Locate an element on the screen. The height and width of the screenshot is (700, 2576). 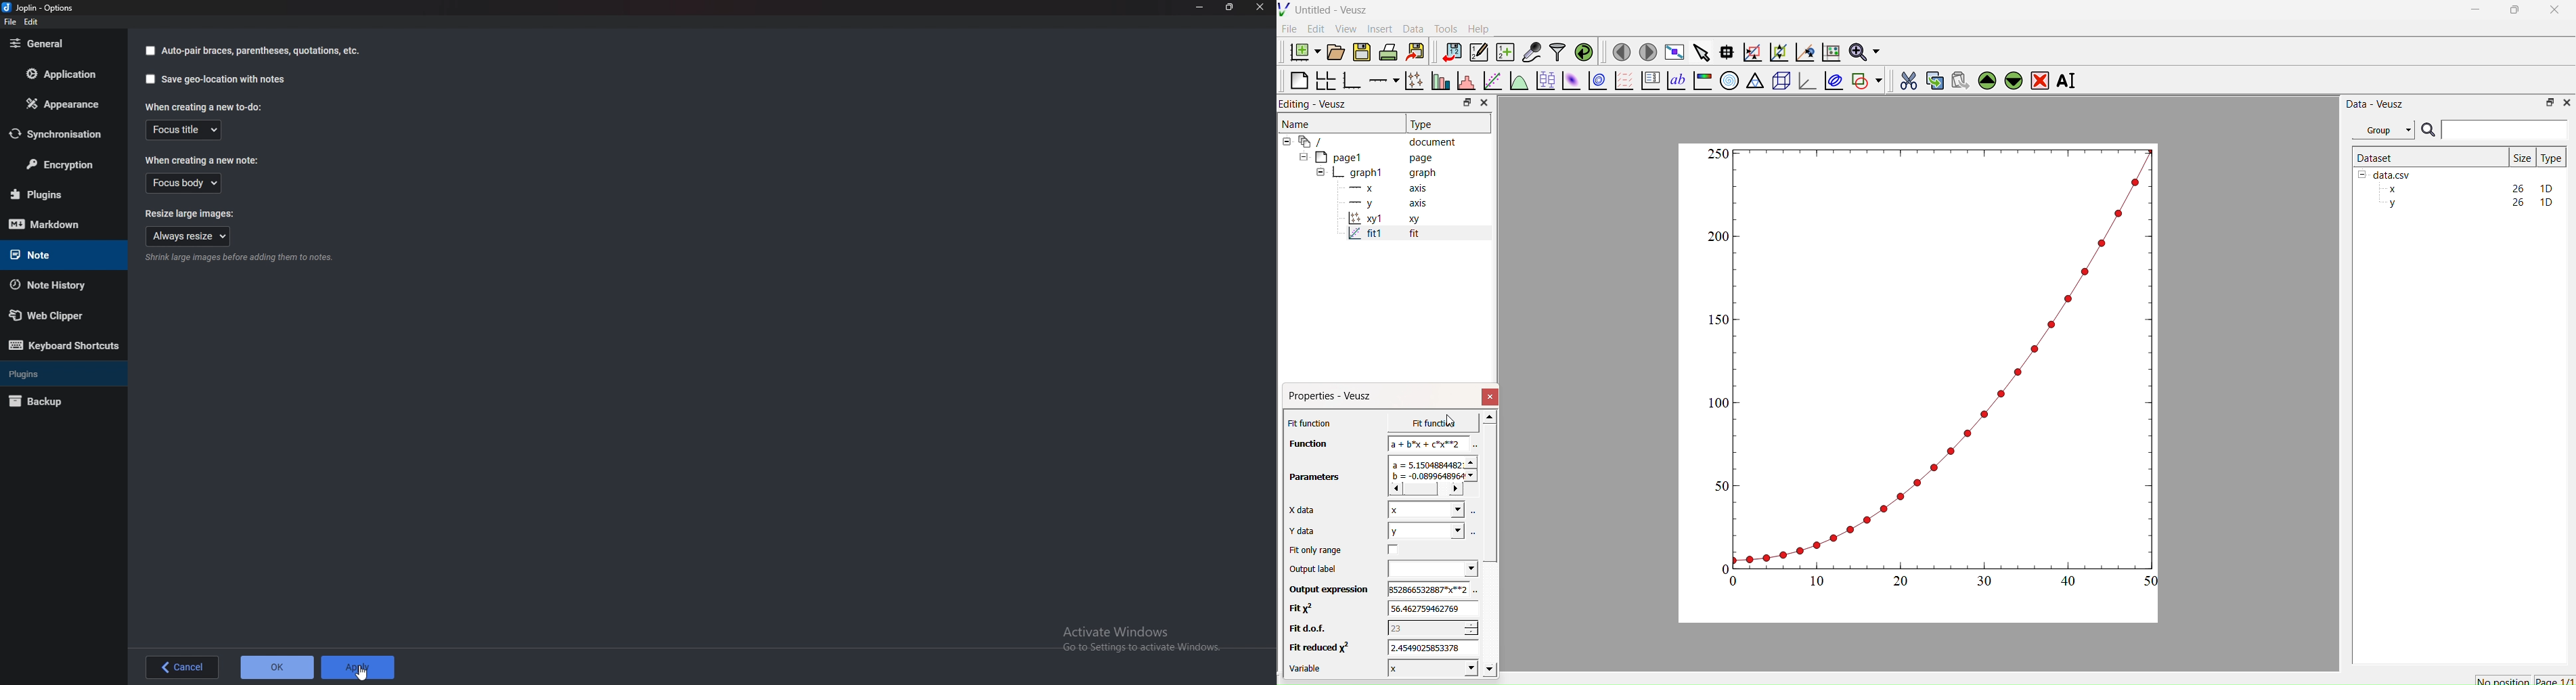
When creating a new to do is located at coordinates (207, 106).